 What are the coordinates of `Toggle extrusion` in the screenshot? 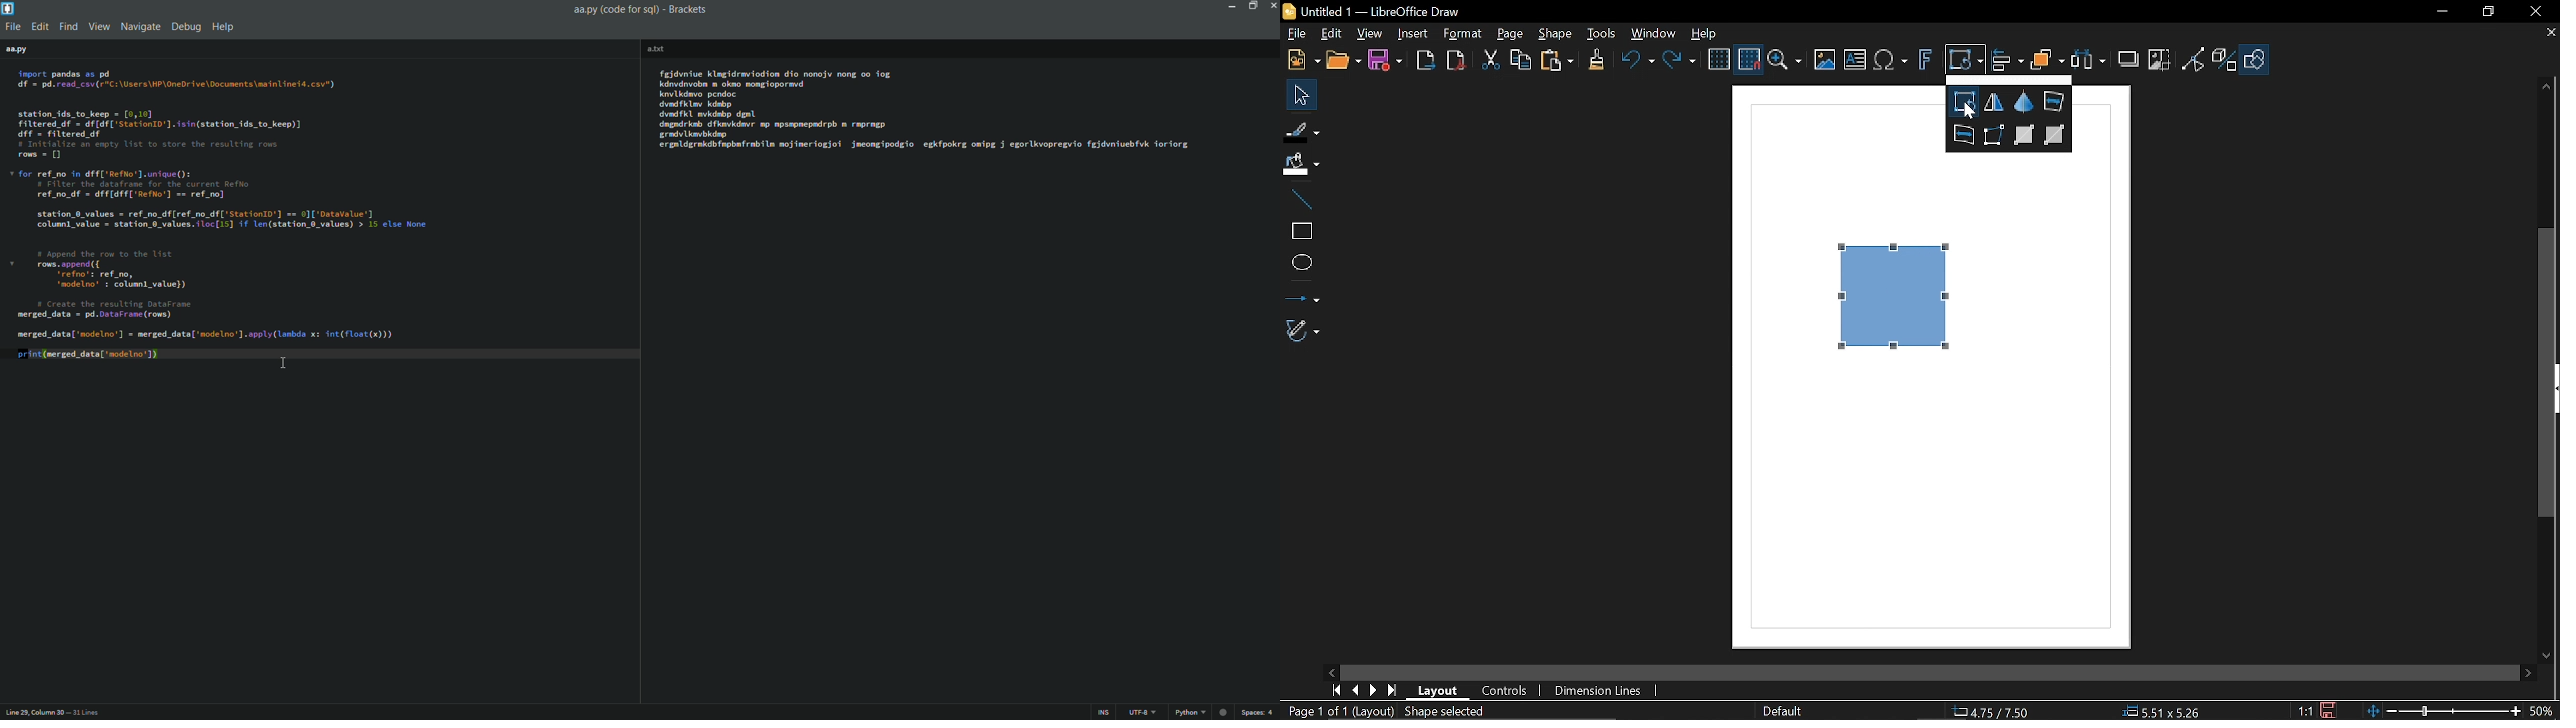 It's located at (2225, 59).